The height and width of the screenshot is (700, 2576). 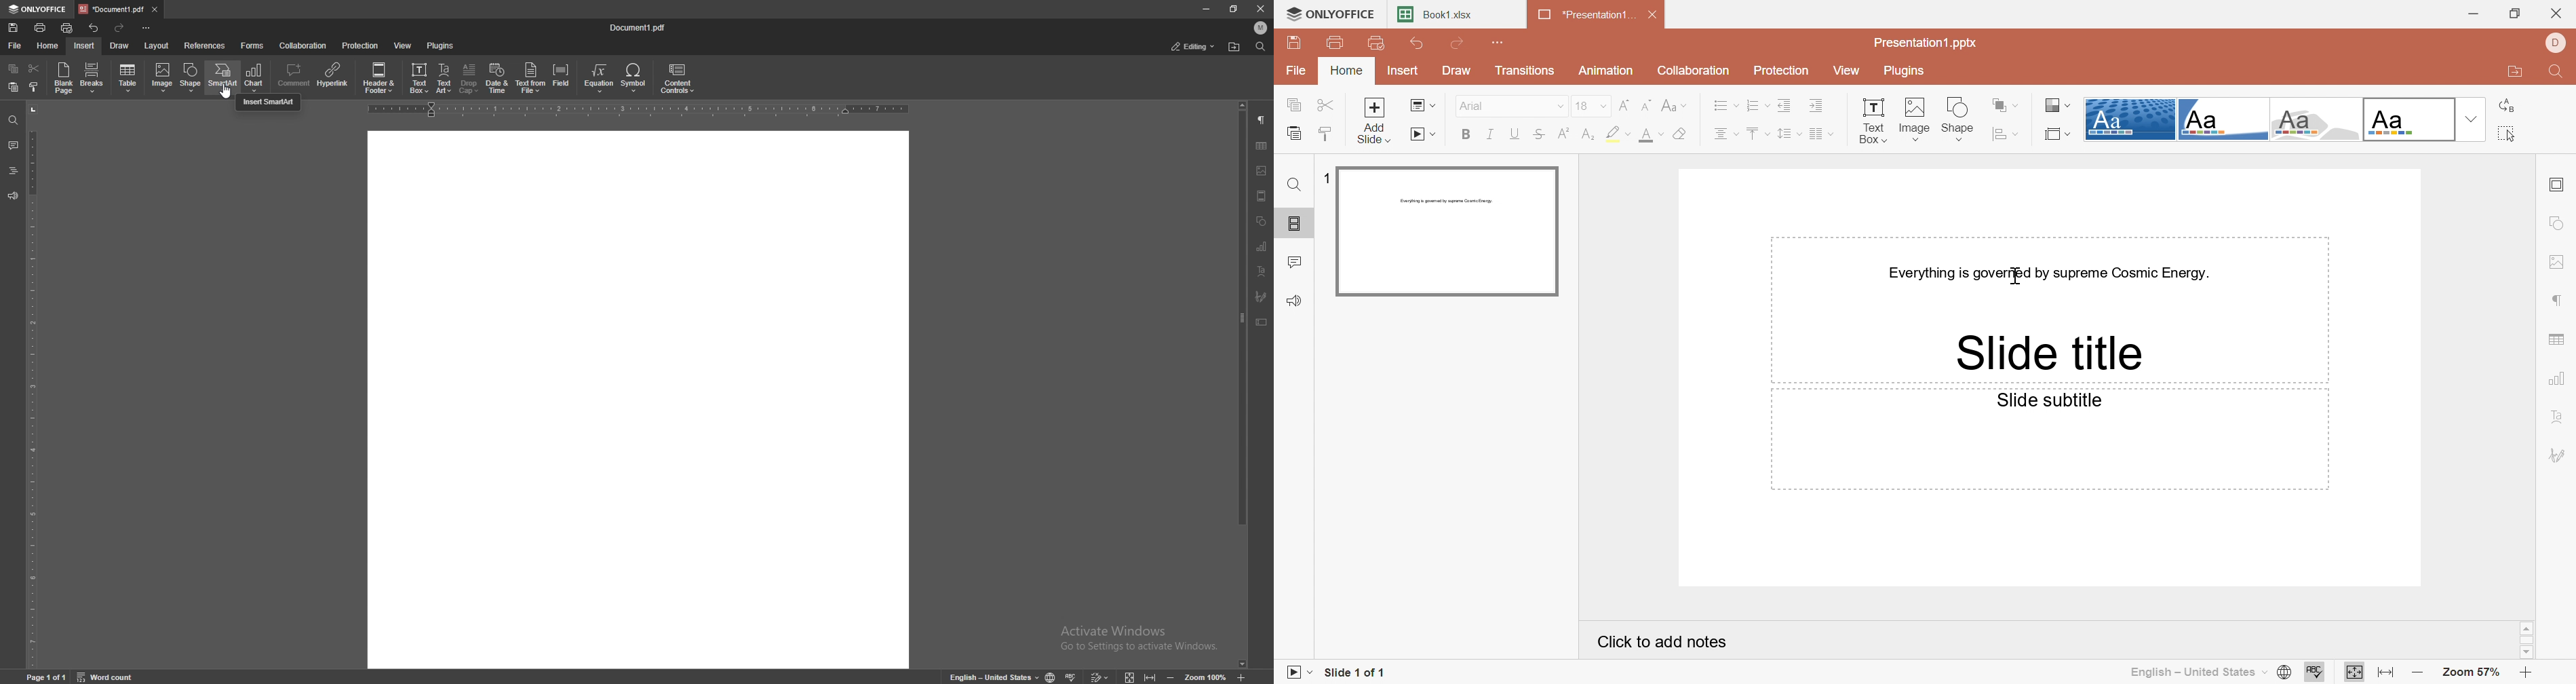 What do you see at coordinates (1563, 133) in the screenshot?
I see `superscript` at bounding box center [1563, 133].